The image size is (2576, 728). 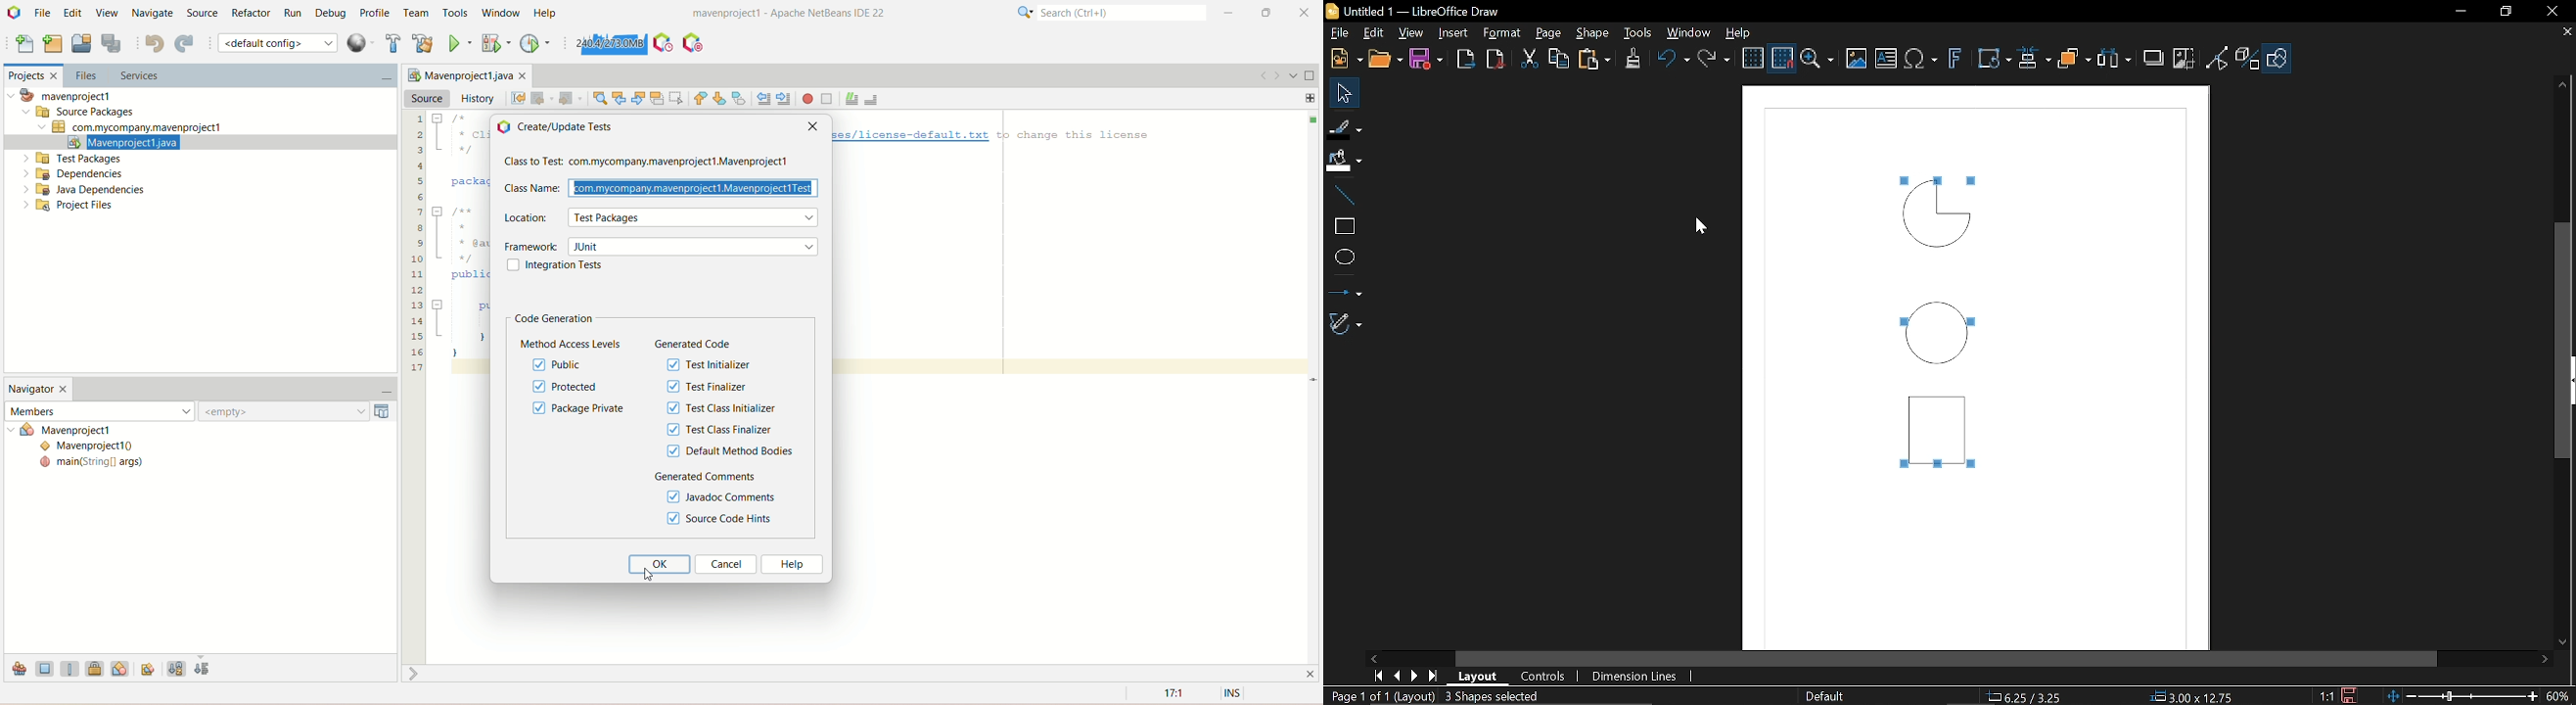 What do you see at coordinates (2116, 59) in the screenshot?
I see `Select at least three objects to distribute` at bounding box center [2116, 59].